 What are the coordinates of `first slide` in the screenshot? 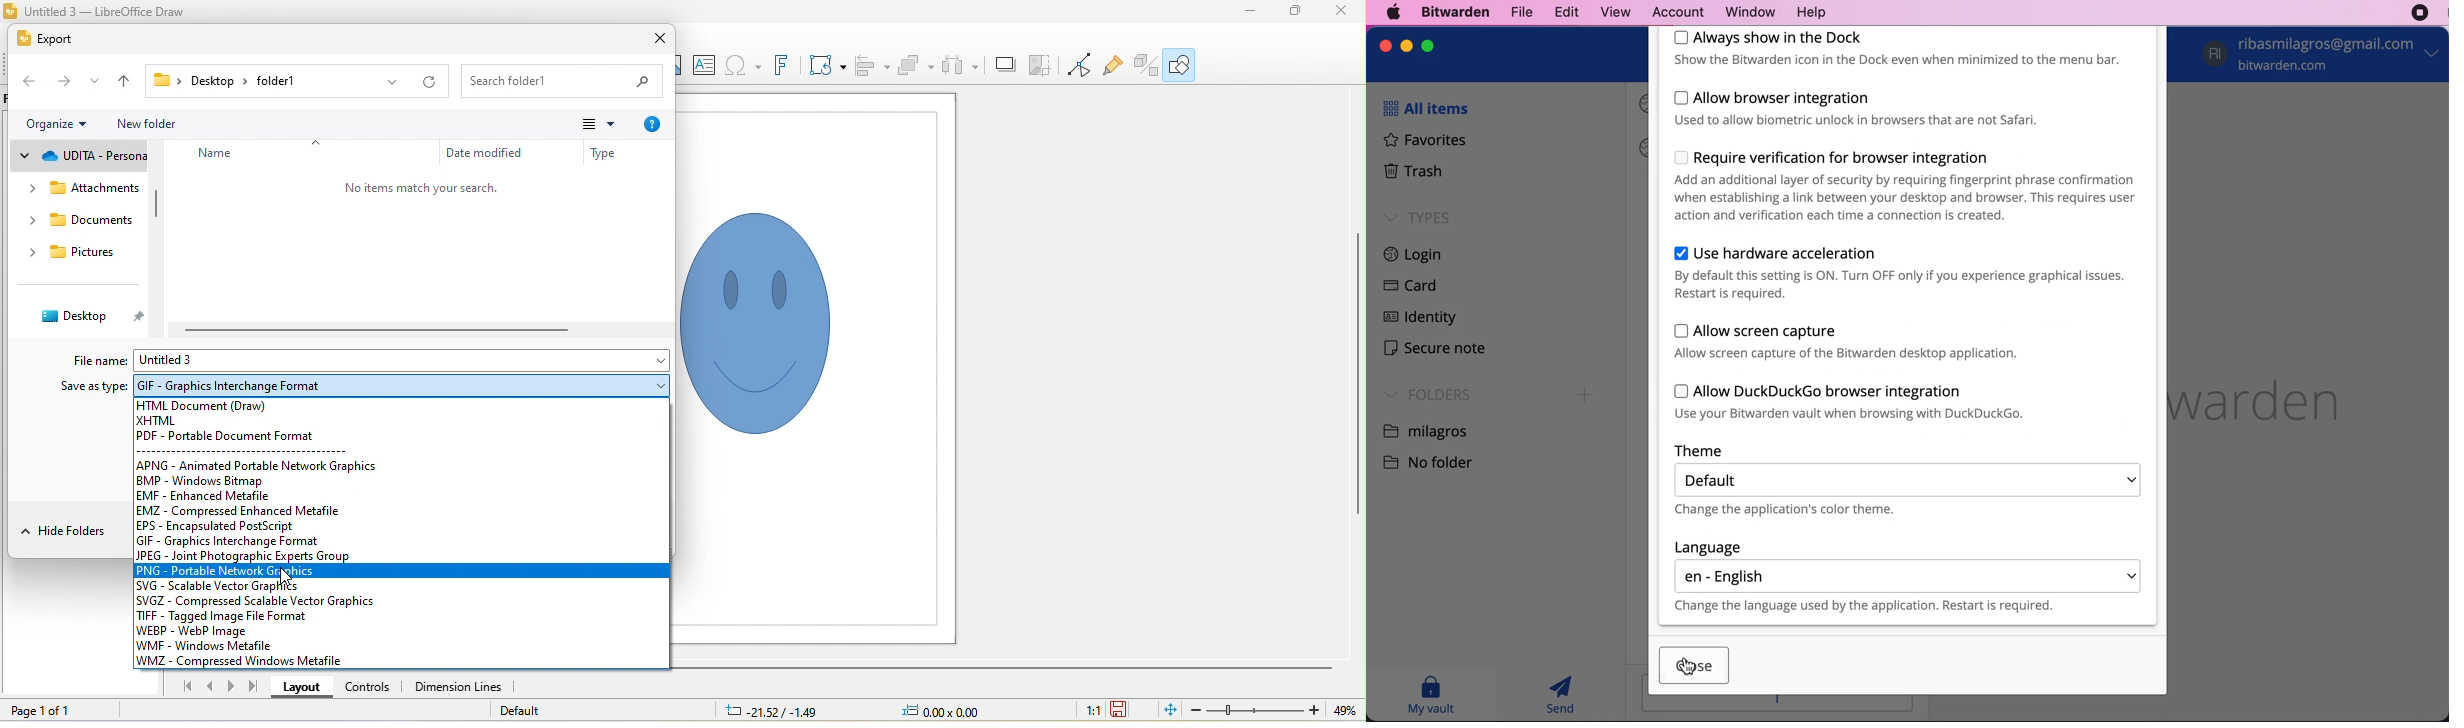 It's located at (191, 686).